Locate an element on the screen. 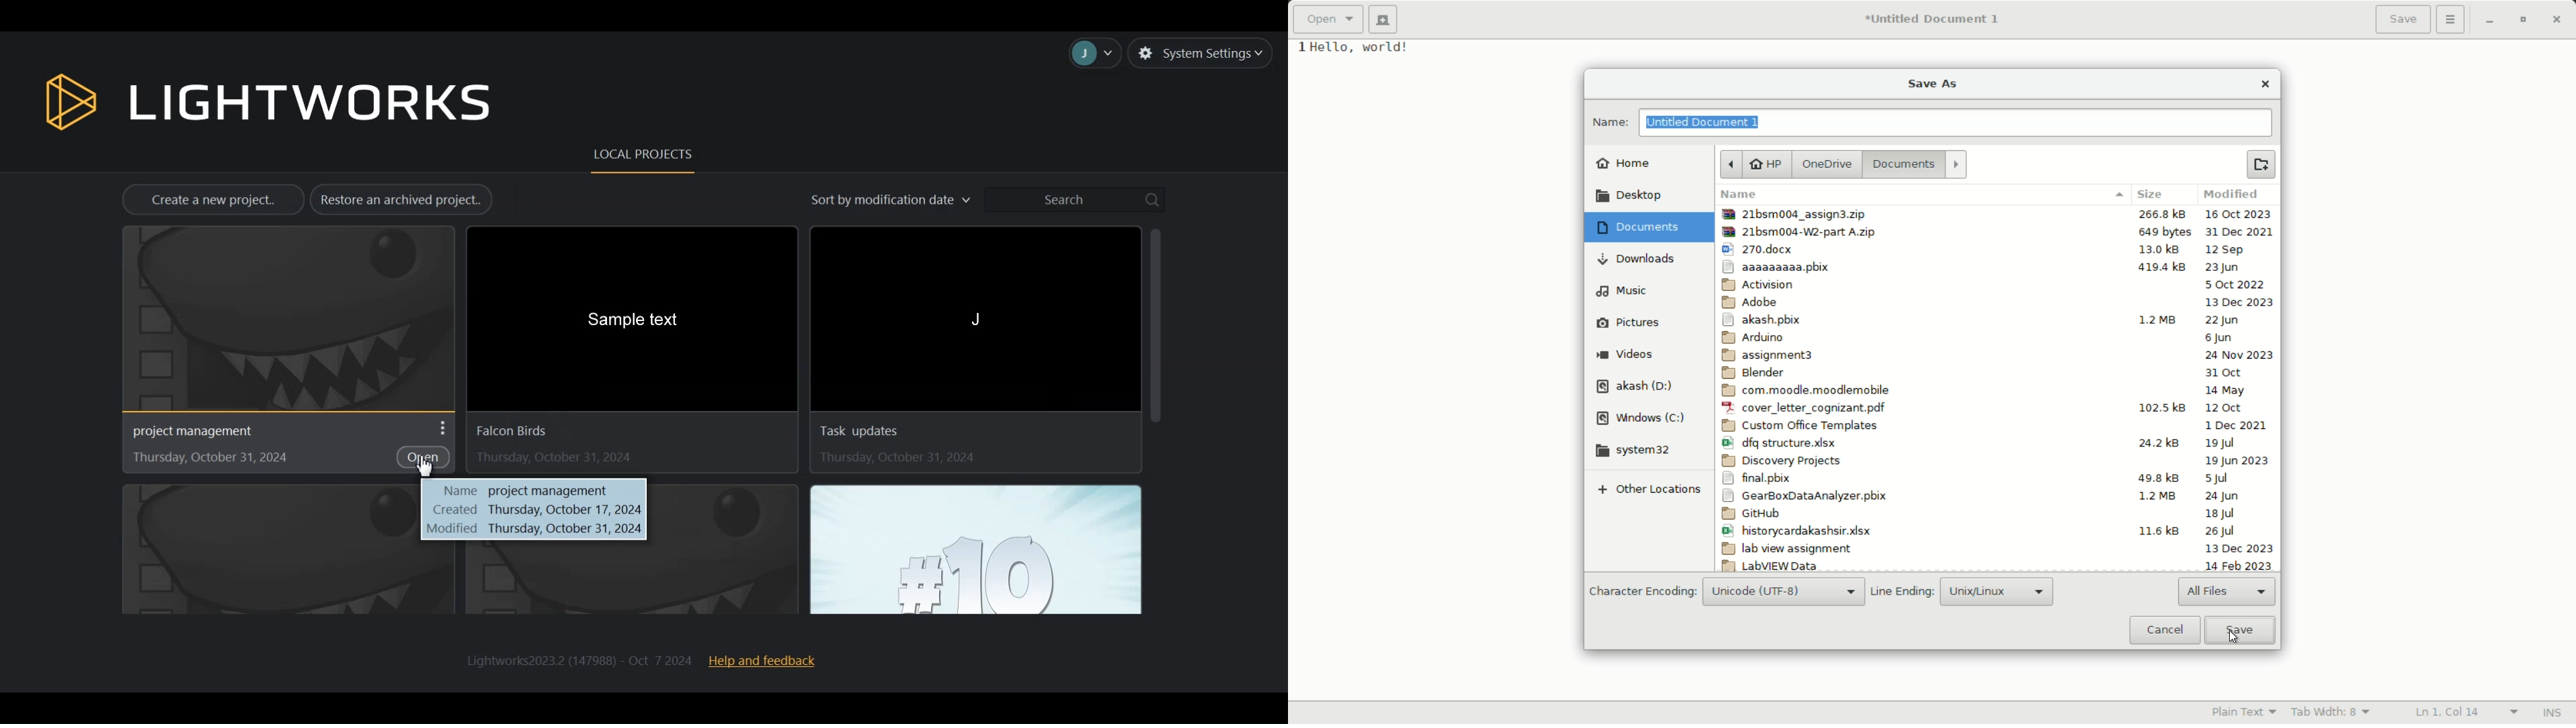  Folder is located at coordinates (1997, 357).